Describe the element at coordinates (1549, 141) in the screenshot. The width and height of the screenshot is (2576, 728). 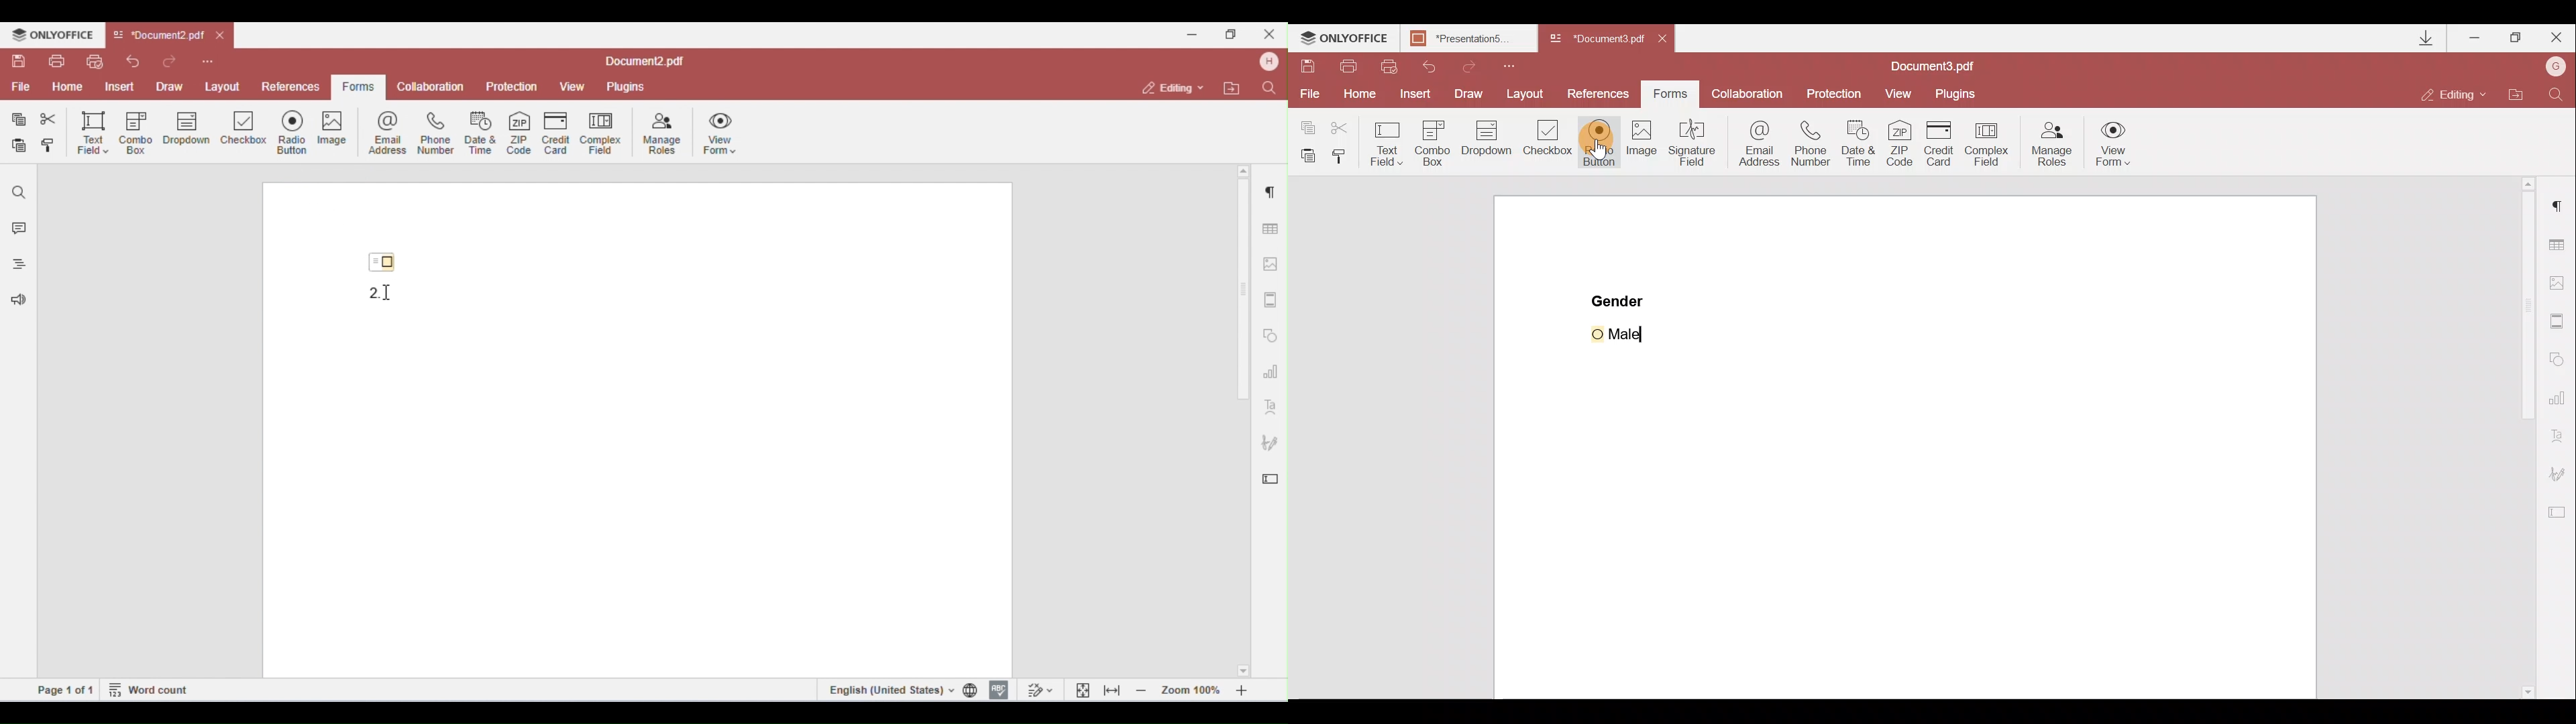
I see `Checkbox` at that location.